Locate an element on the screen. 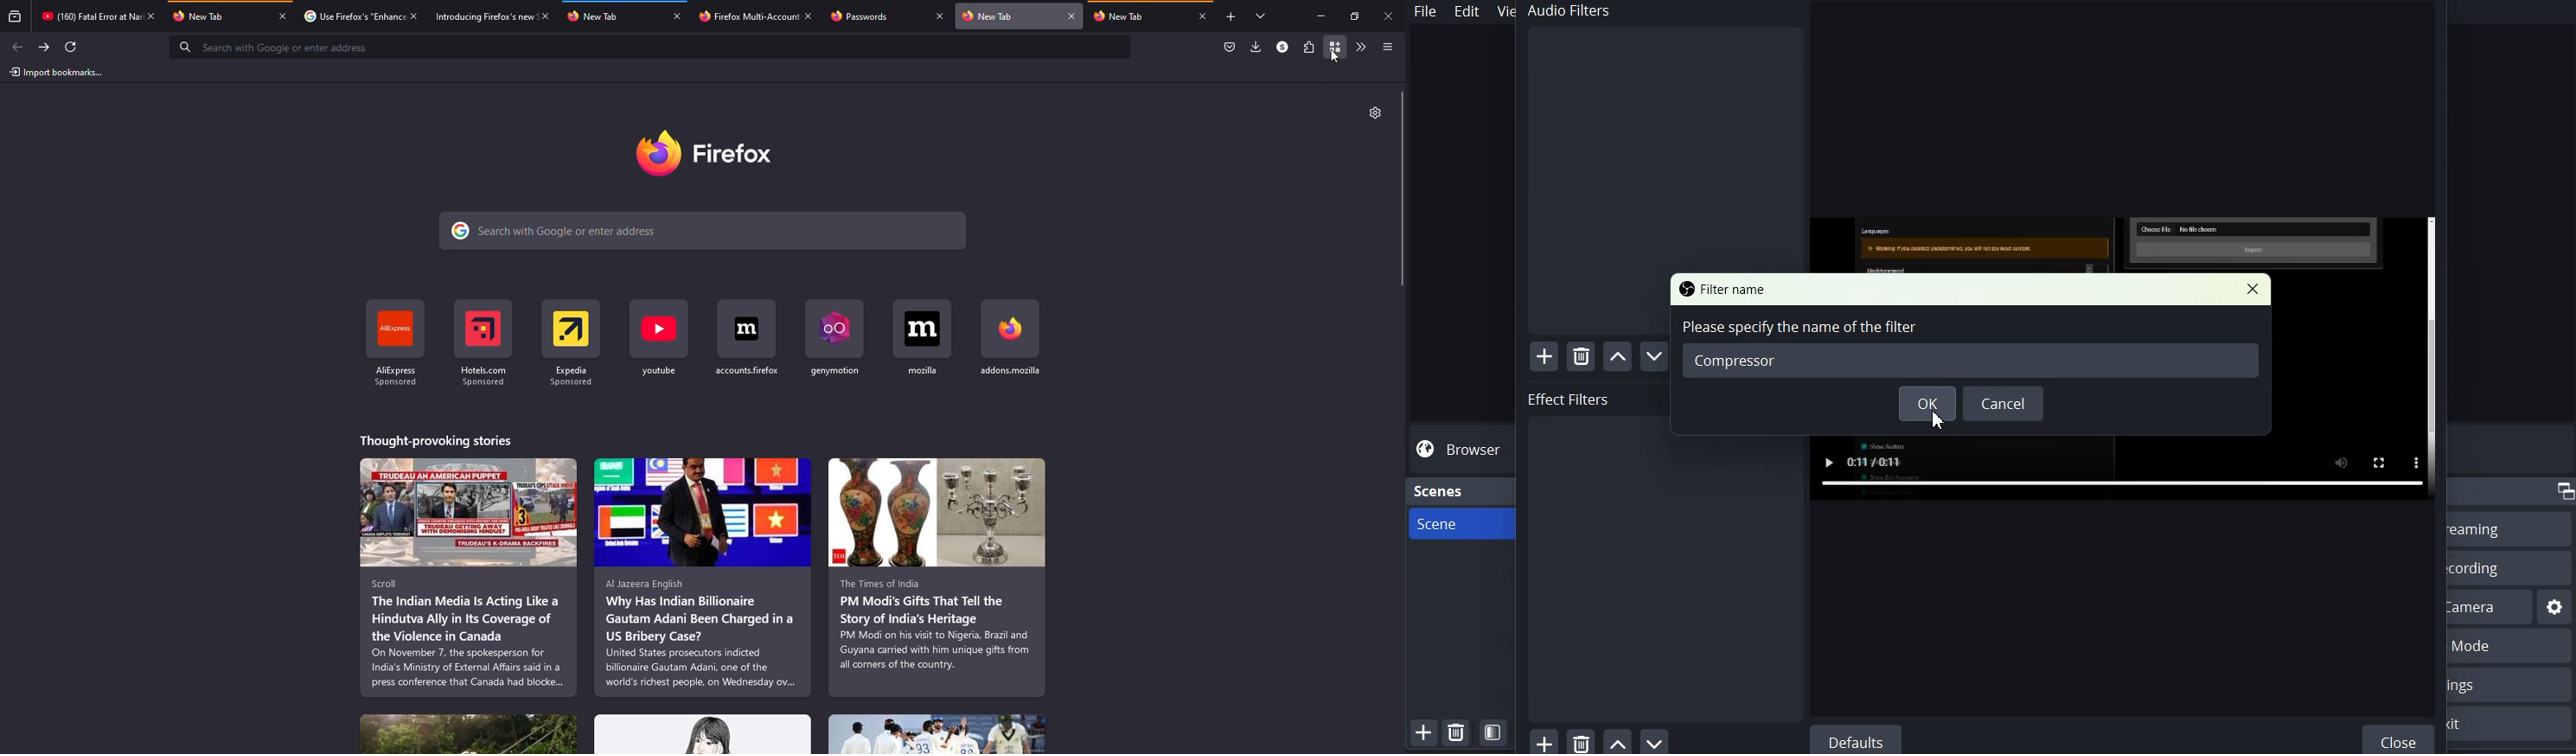 The height and width of the screenshot is (756, 2576). stories is located at coordinates (469, 732).